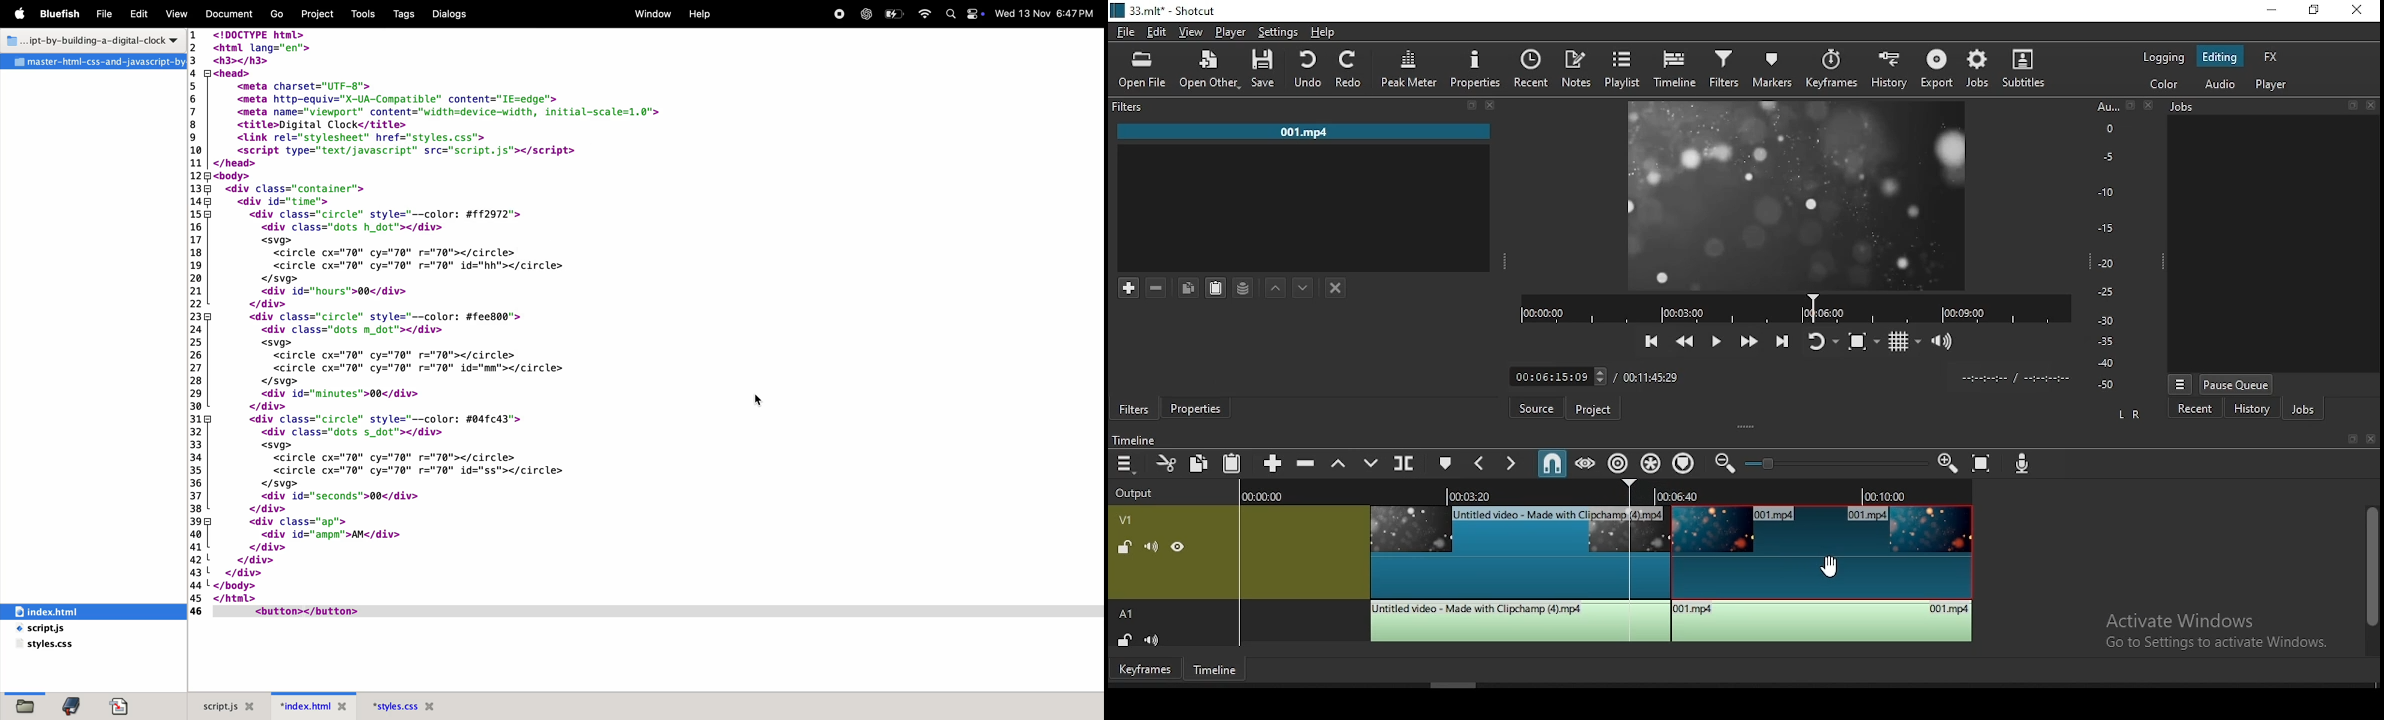 Image resolution: width=2408 pixels, height=728 pixels. I want to click on paste, so click(1231, 462).